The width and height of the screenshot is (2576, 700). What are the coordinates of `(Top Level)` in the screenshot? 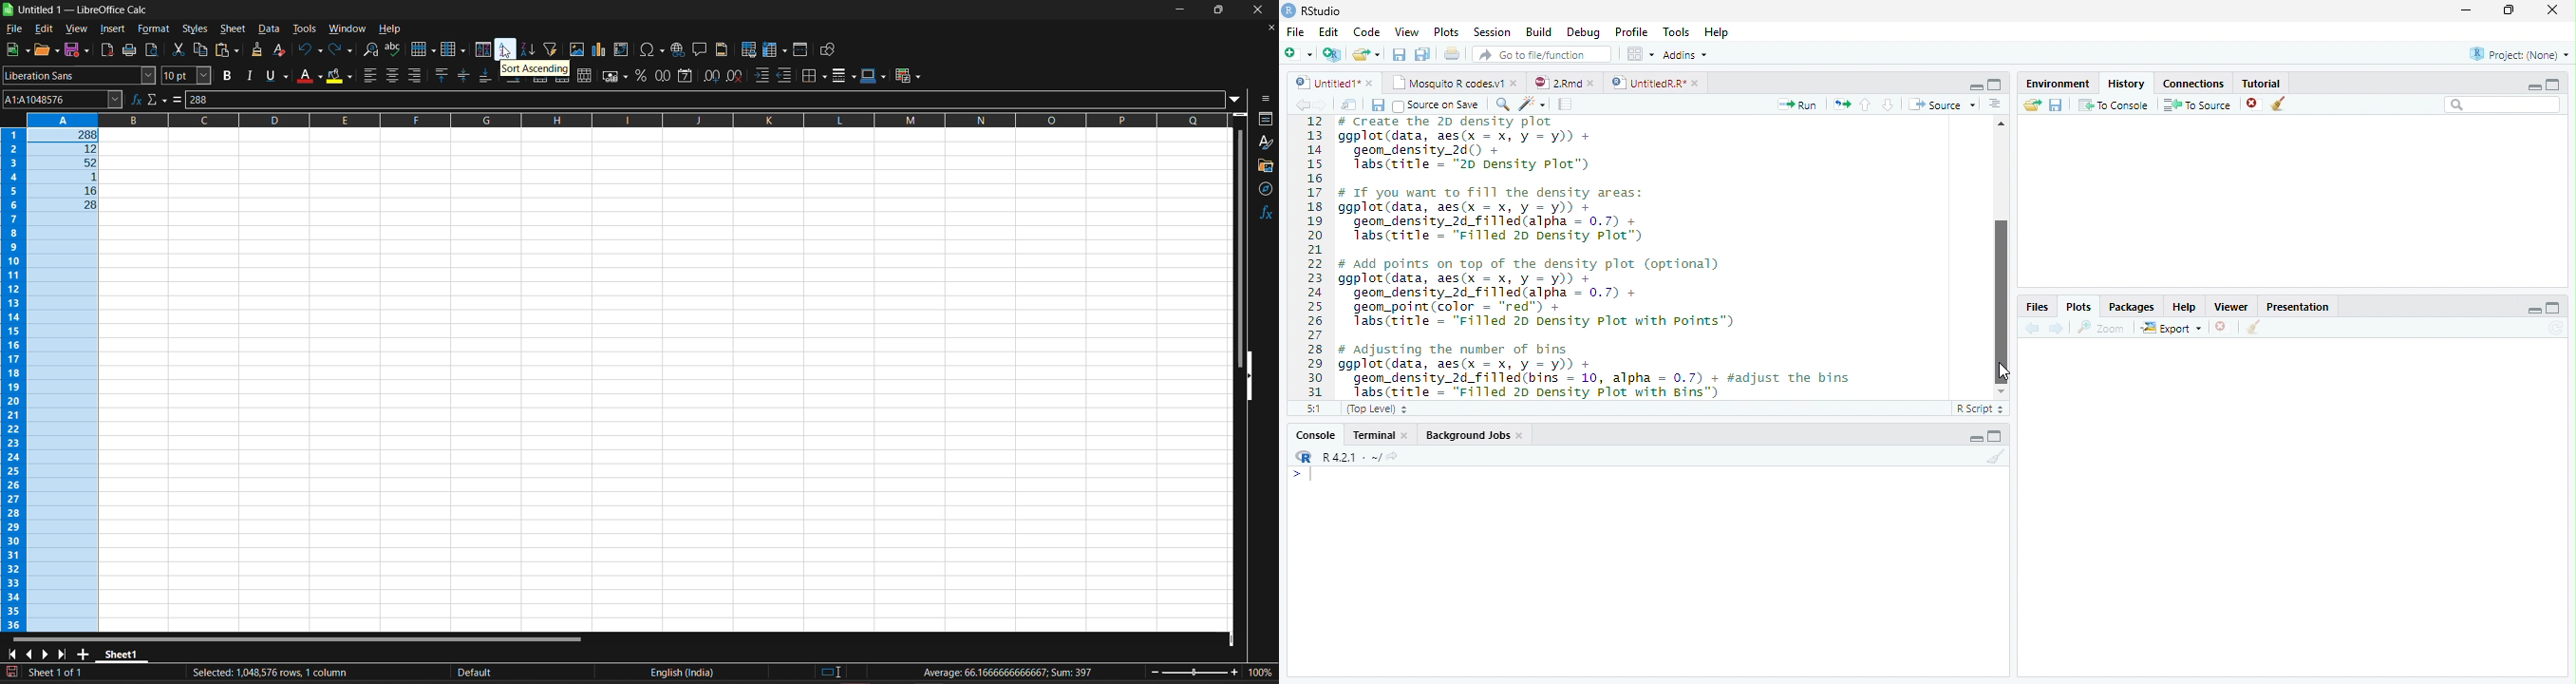 It's located at (1375, 409).